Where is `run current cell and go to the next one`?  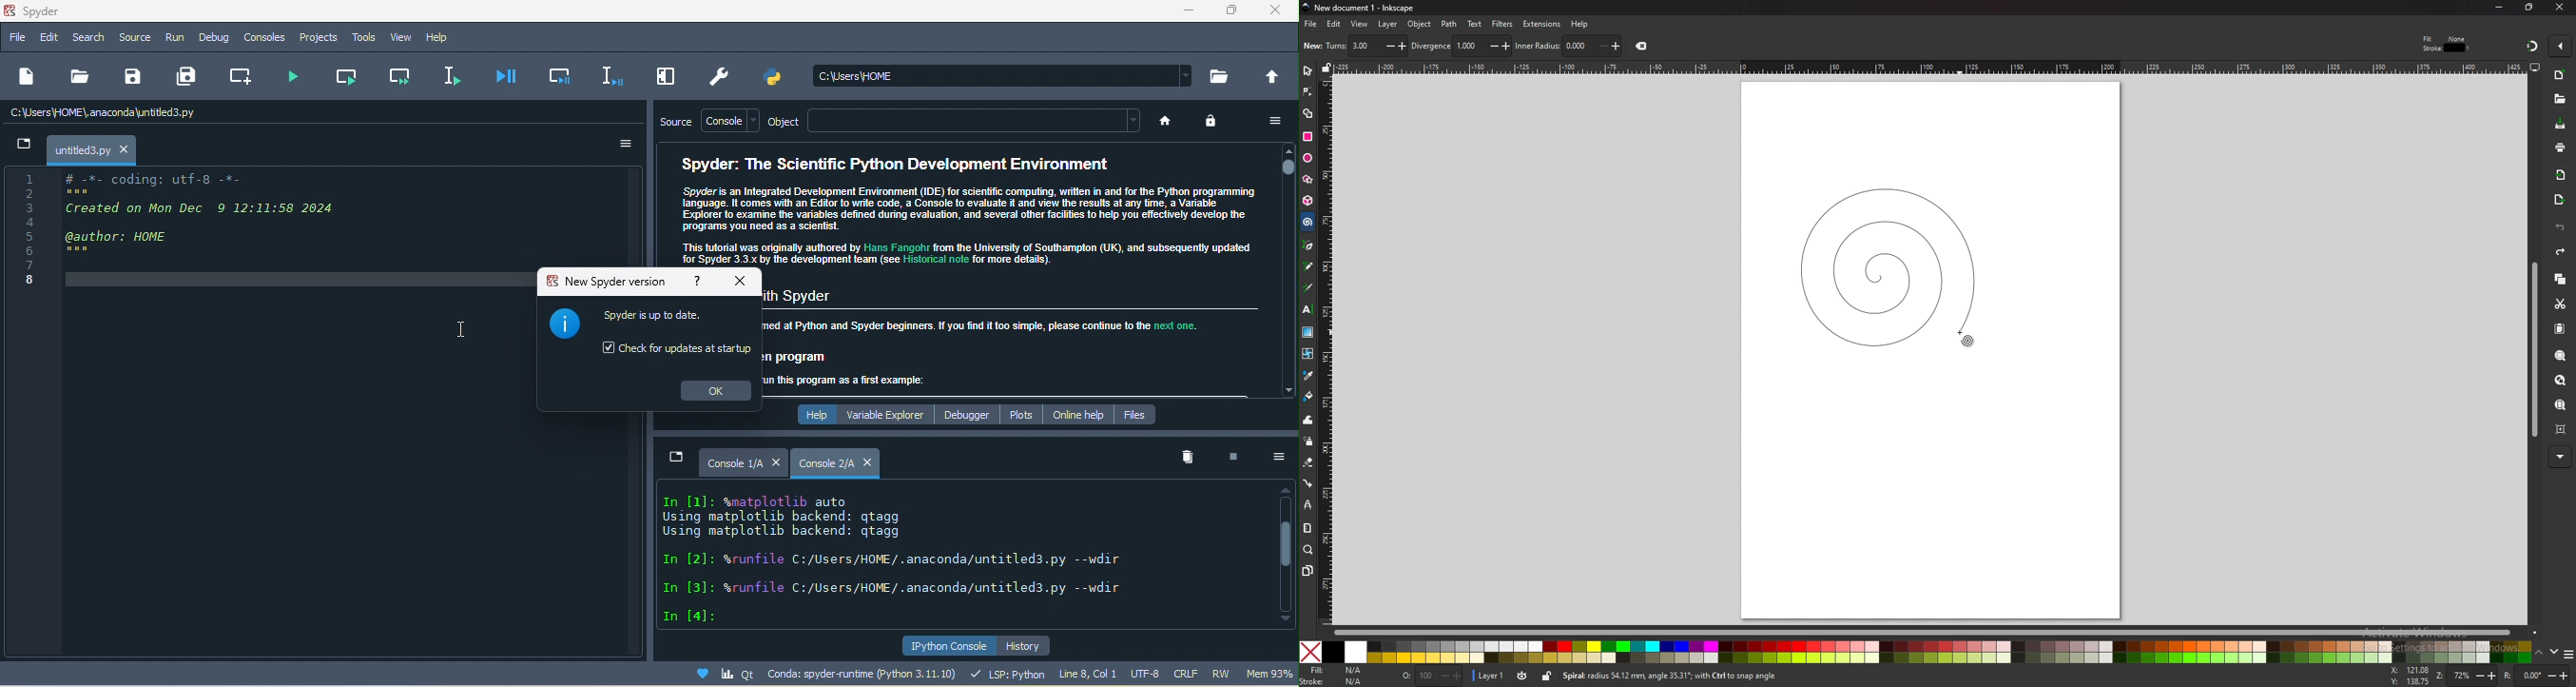 run current cell and go to the next one is located at coordinates (396, 76).